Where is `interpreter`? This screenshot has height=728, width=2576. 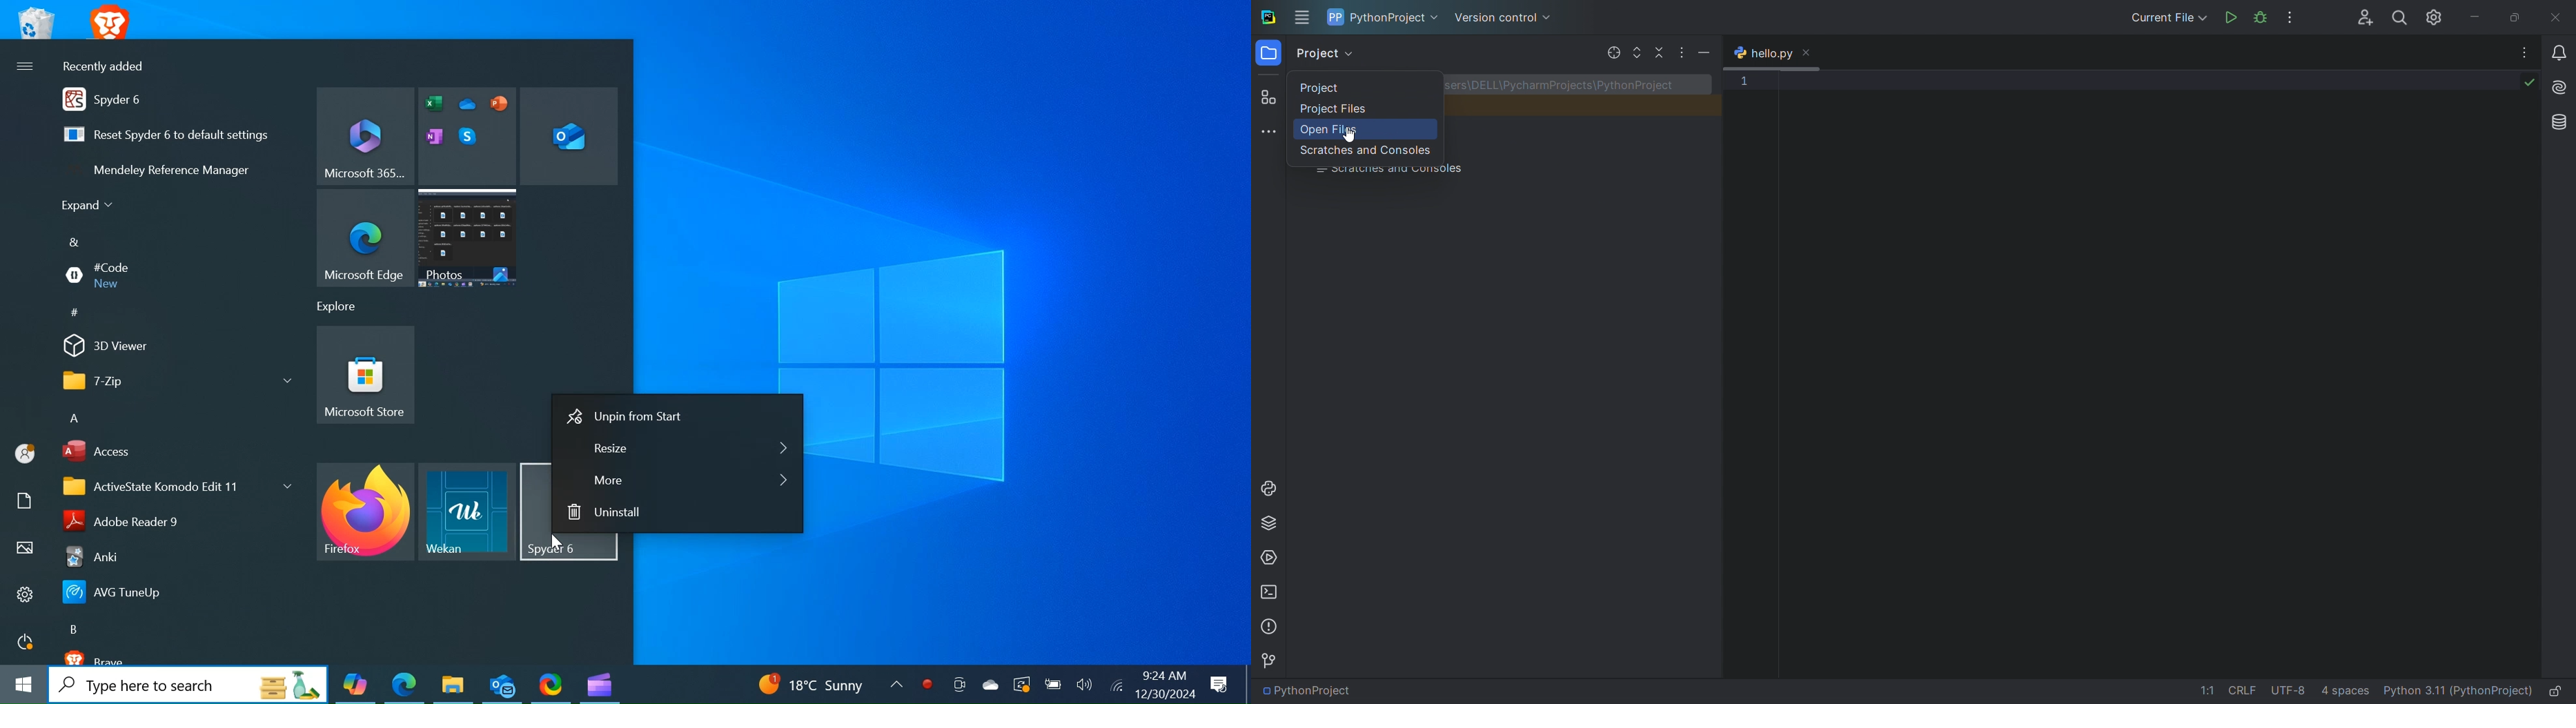 interpreter is located at coordinates (2457, 692).